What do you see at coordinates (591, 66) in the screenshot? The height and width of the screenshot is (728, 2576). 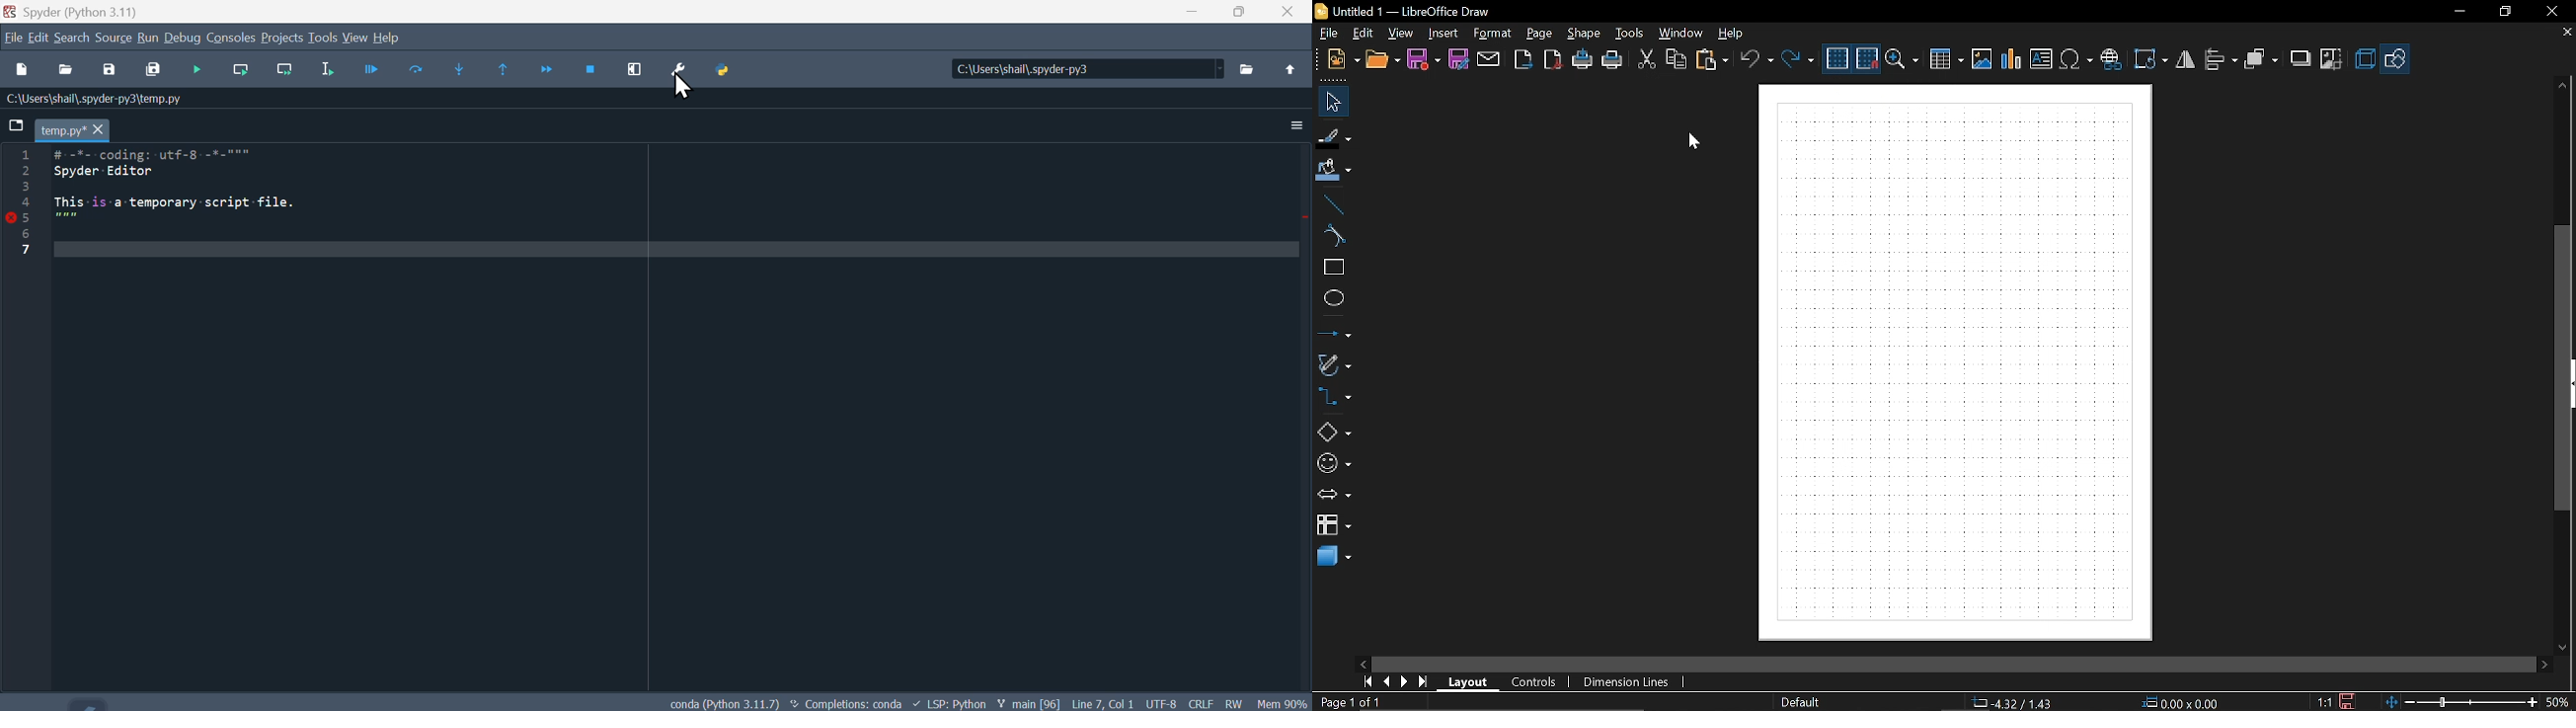 I see `Stop debugging` at bounding box center [591, 66].